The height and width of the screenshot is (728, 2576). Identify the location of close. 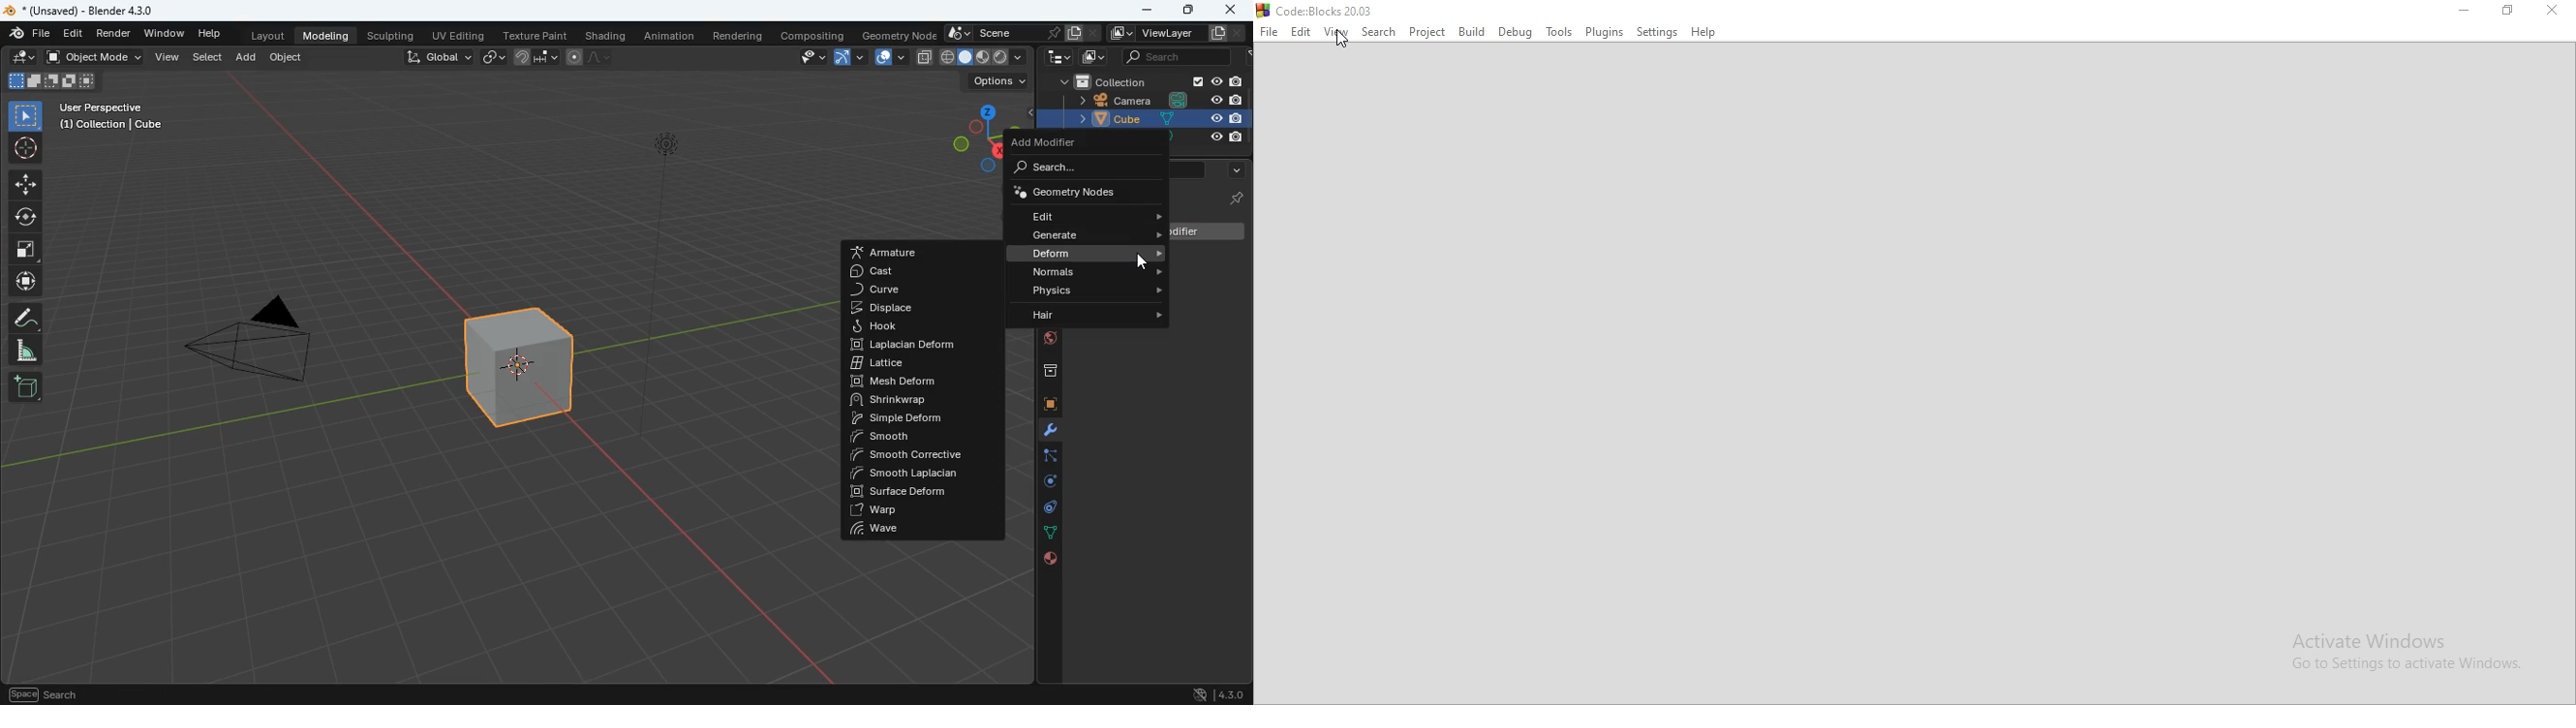
(1231, 10).